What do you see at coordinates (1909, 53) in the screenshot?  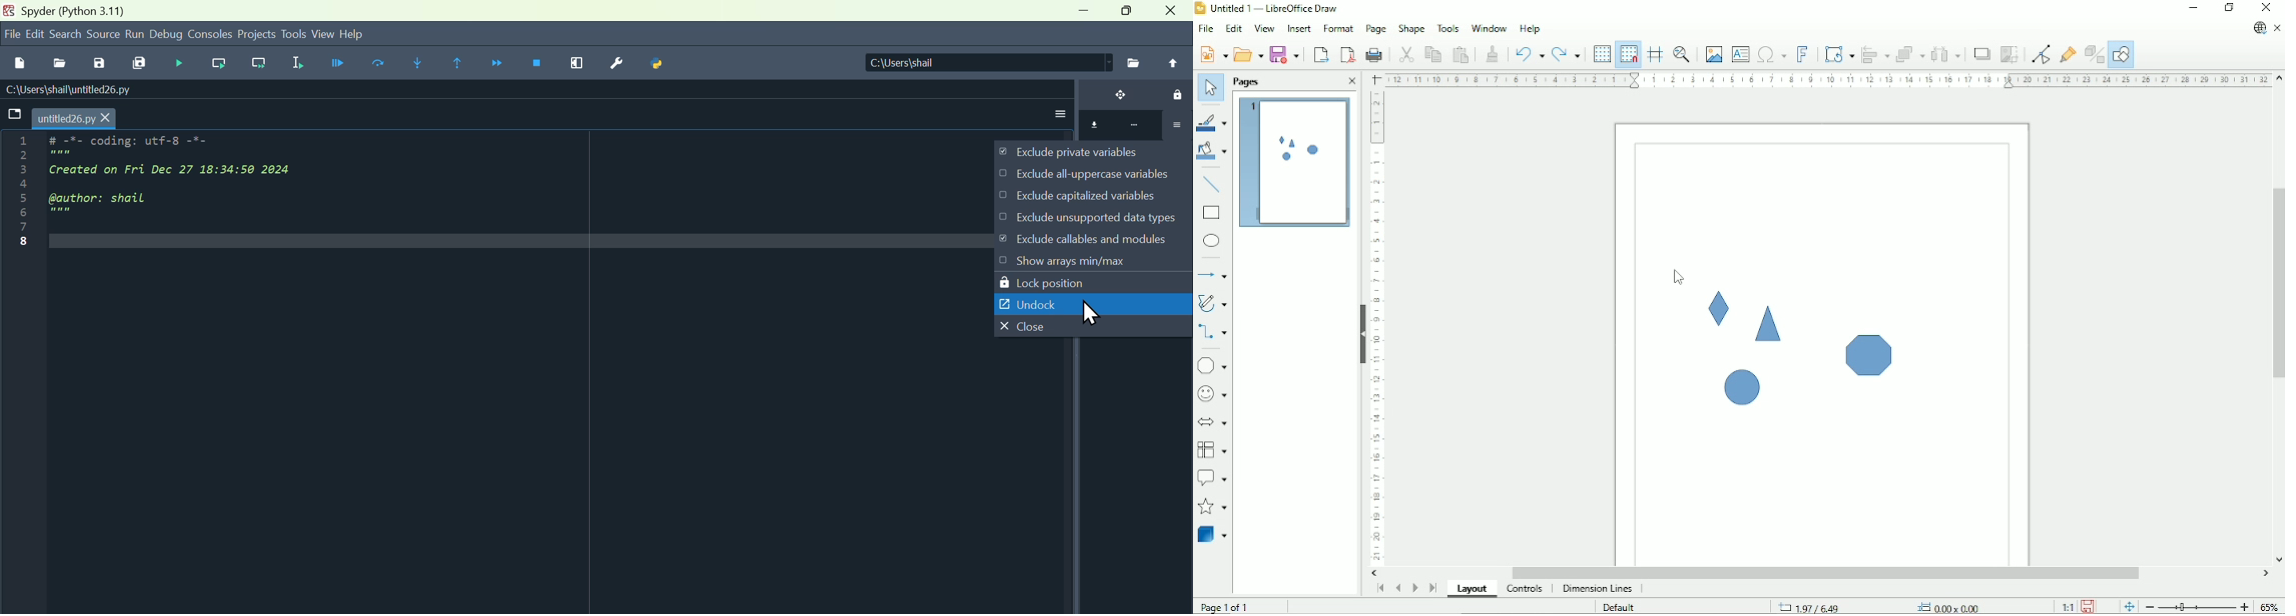 I see `Arrange` at bounding box center [1909, 53].